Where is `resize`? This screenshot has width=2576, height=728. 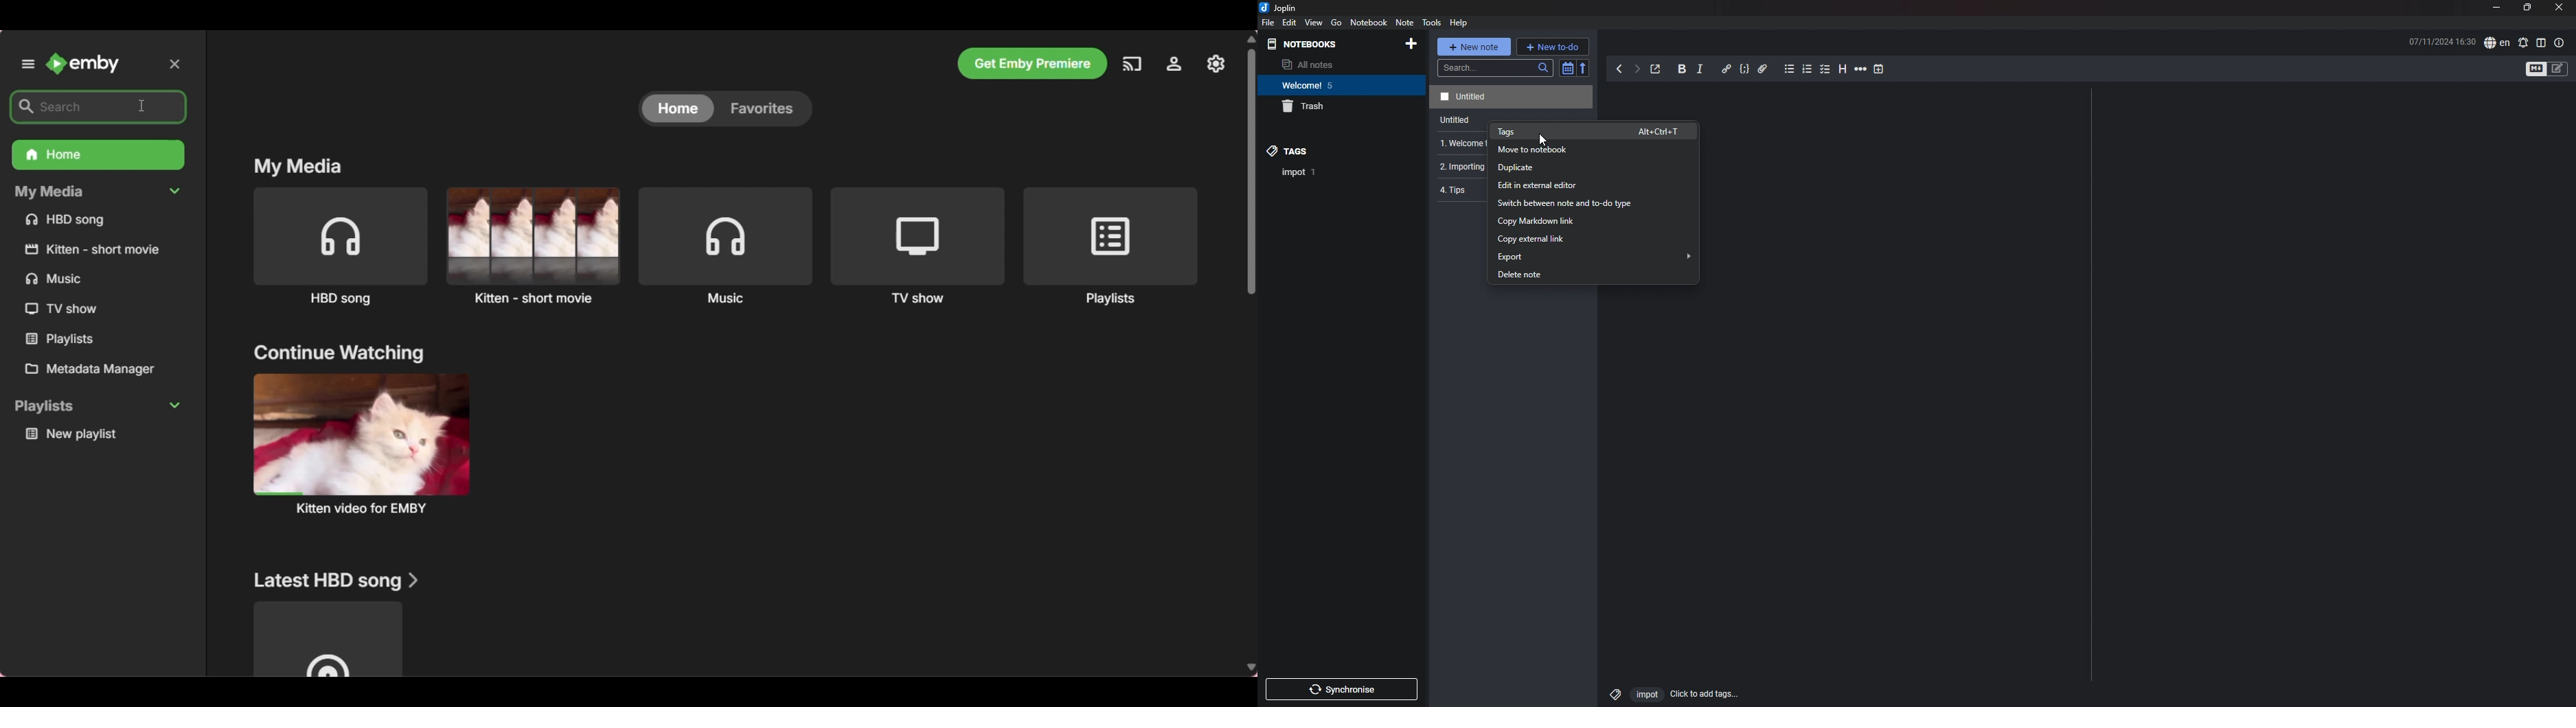
resize is located at coordinates (2527, 8).